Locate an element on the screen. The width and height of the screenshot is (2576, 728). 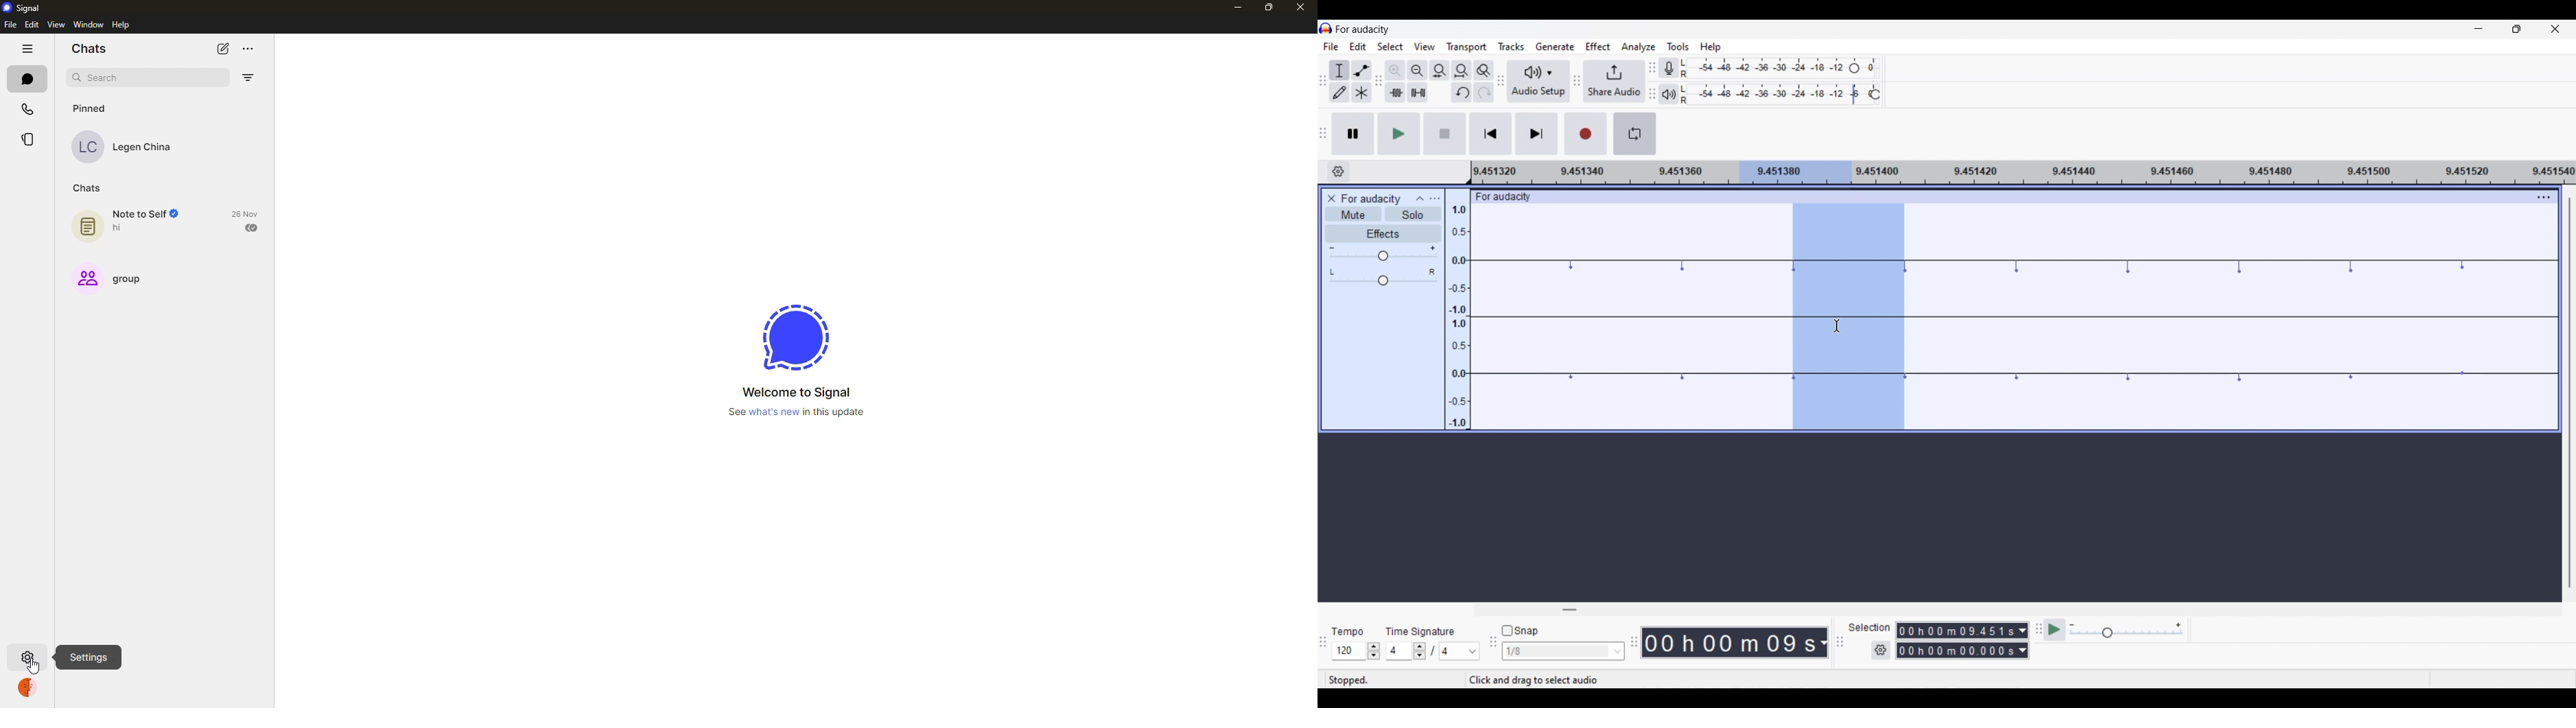
Trim audio outside selection is located at coordinates (1396, 92).